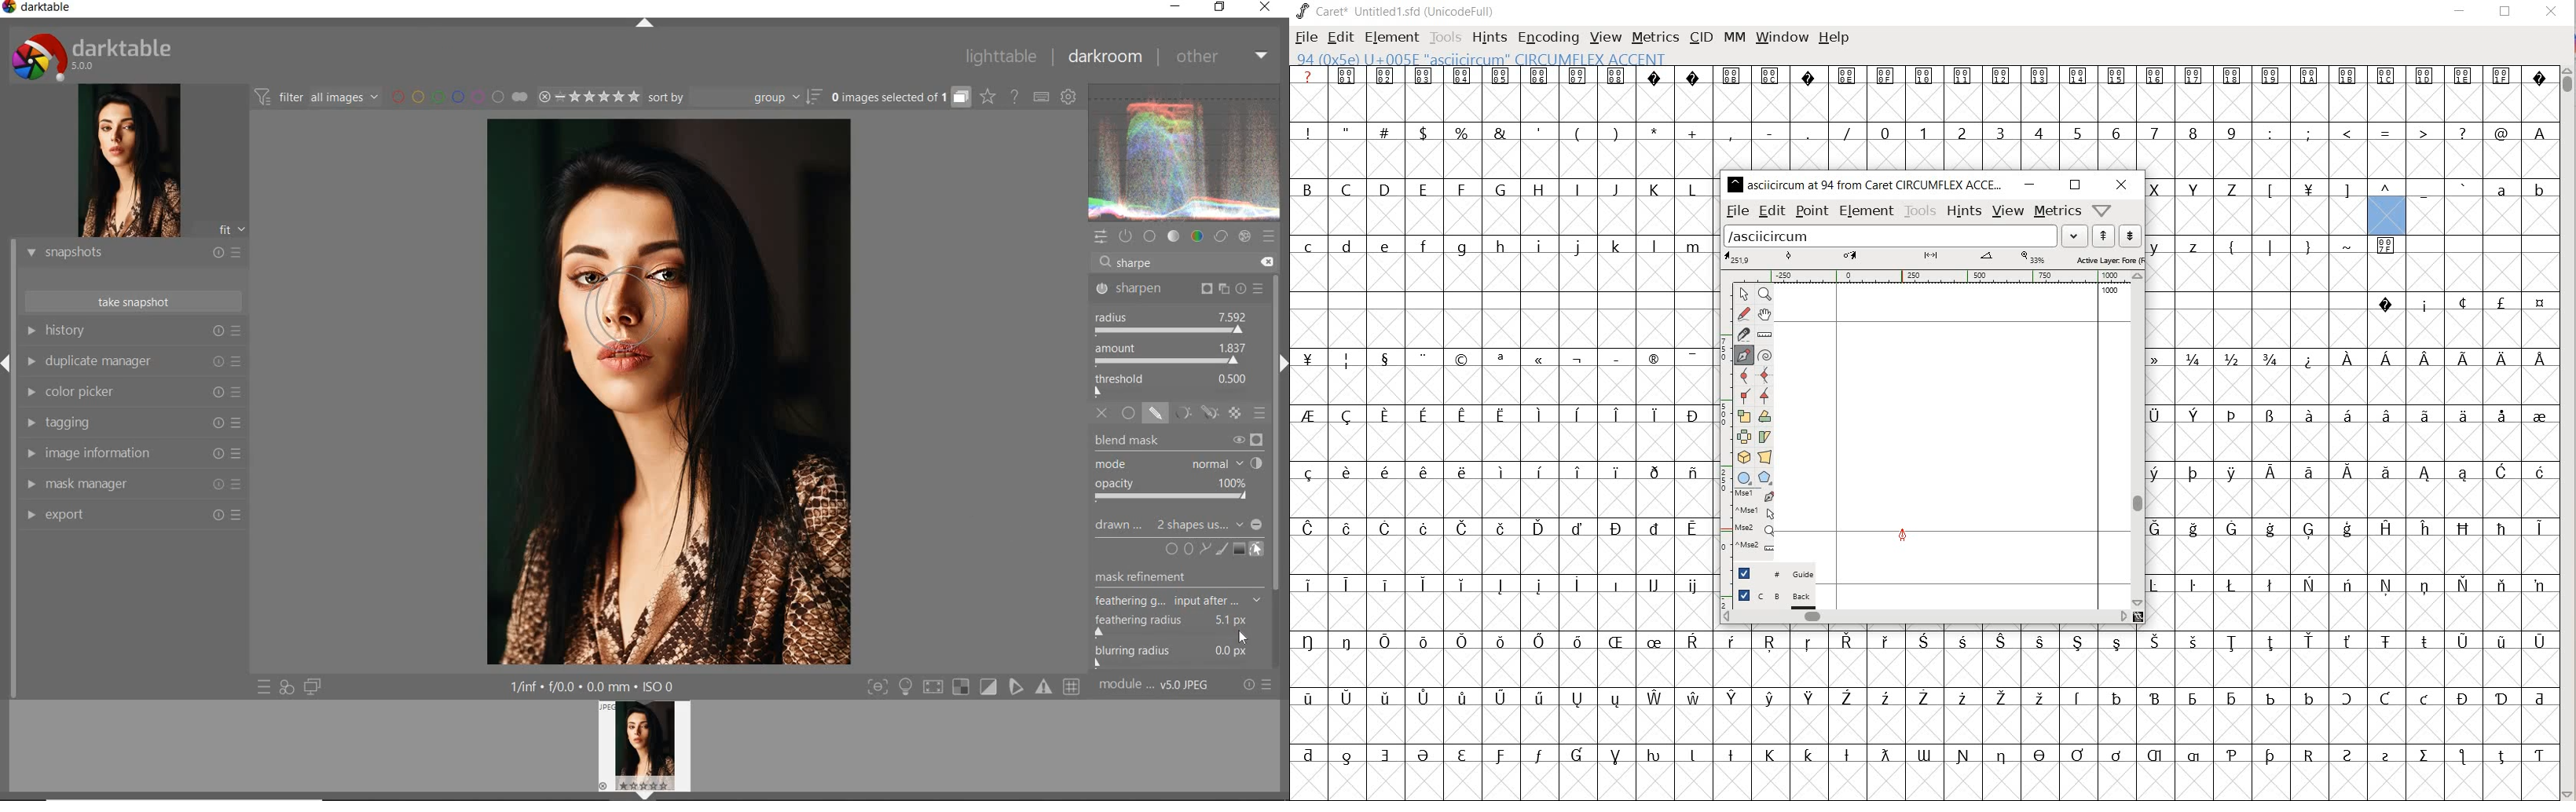 The image size is (2576, 812). Describe the element at coordinates (1867, 182) in the screenshot. I see `asciicircum at 94 from caret circumflex ACCE...` at that location.